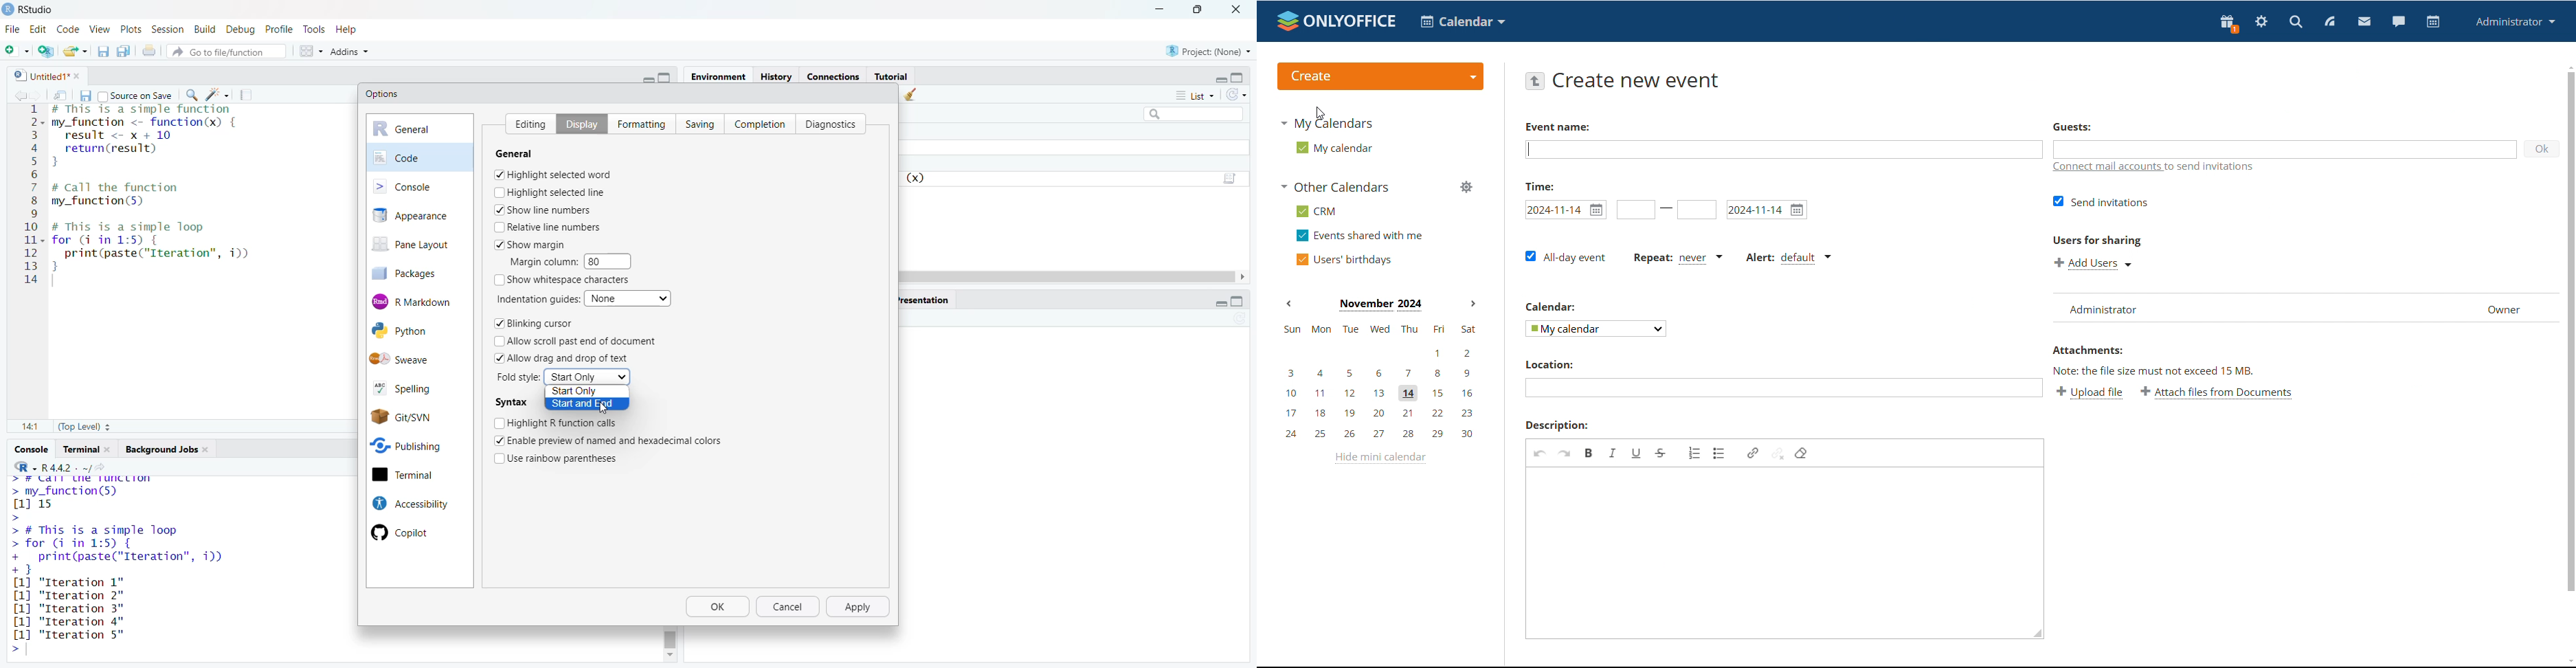 The height and width of the screenshot is (672, 2576). I want to click on Sweave, so click(420, 358).